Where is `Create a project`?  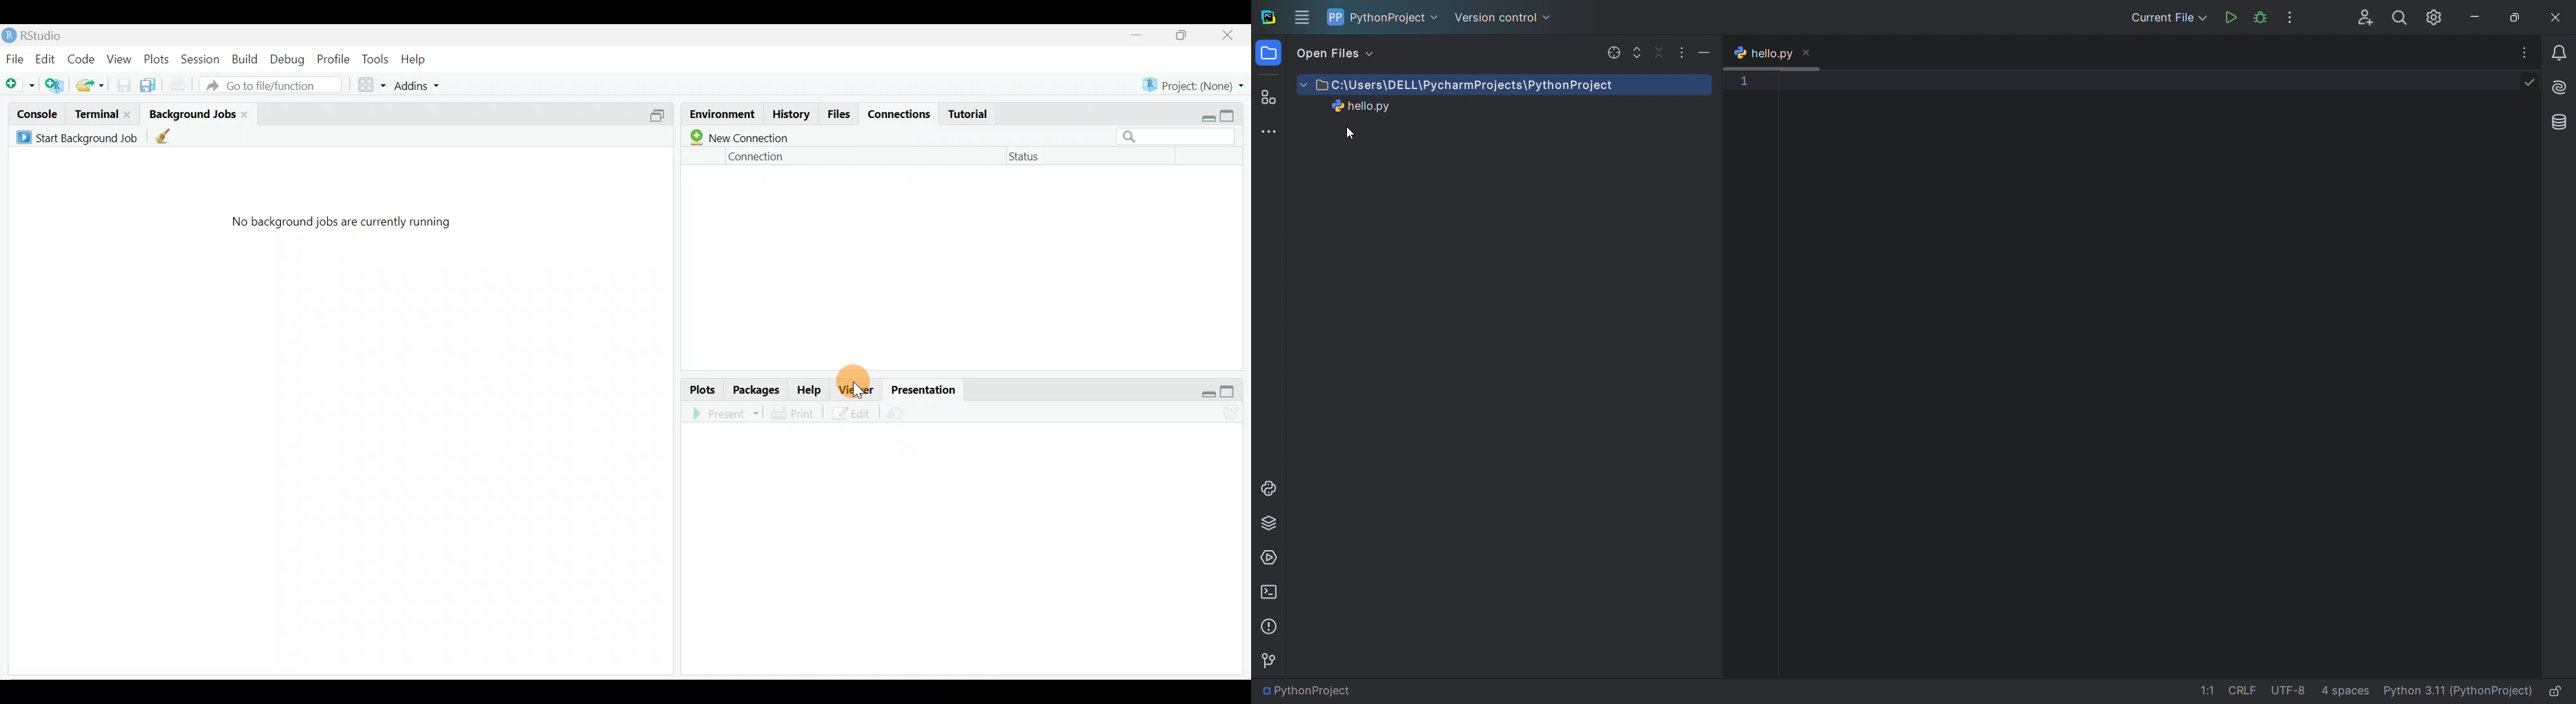
Create a project is located at coordinates (55, 83).